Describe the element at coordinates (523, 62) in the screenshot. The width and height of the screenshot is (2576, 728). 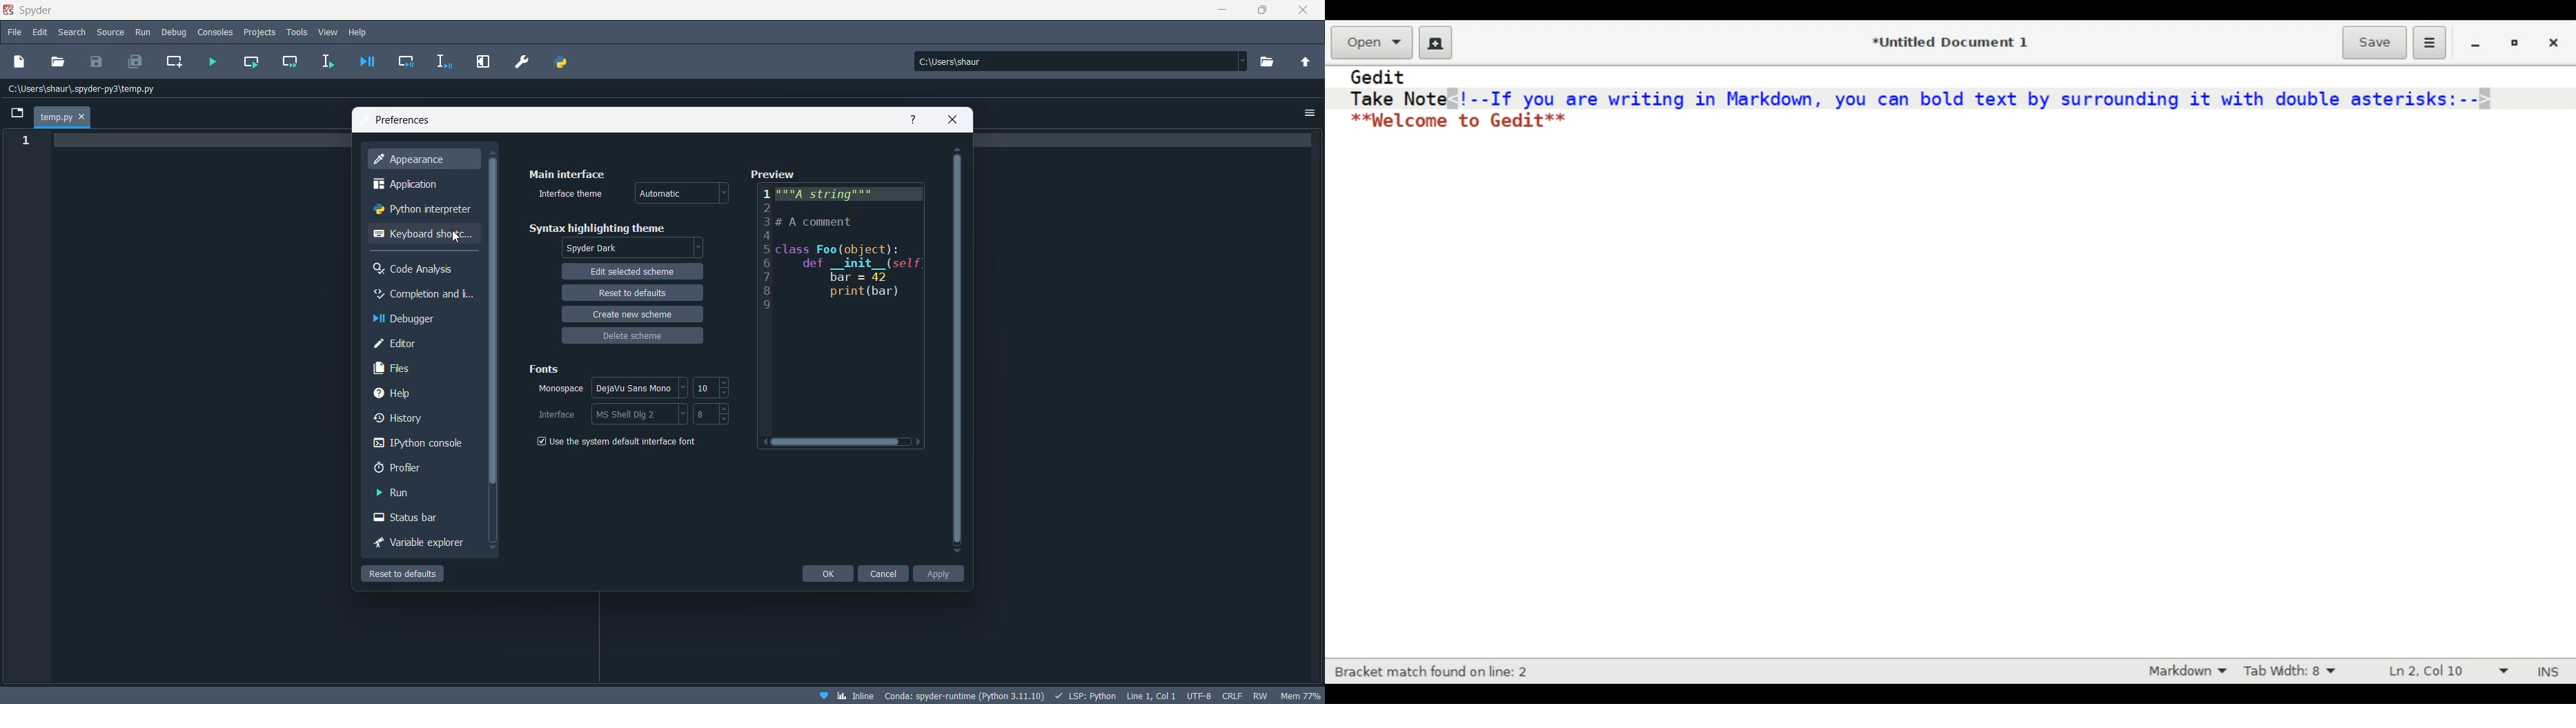
I see `PREFERENCES` at that location.